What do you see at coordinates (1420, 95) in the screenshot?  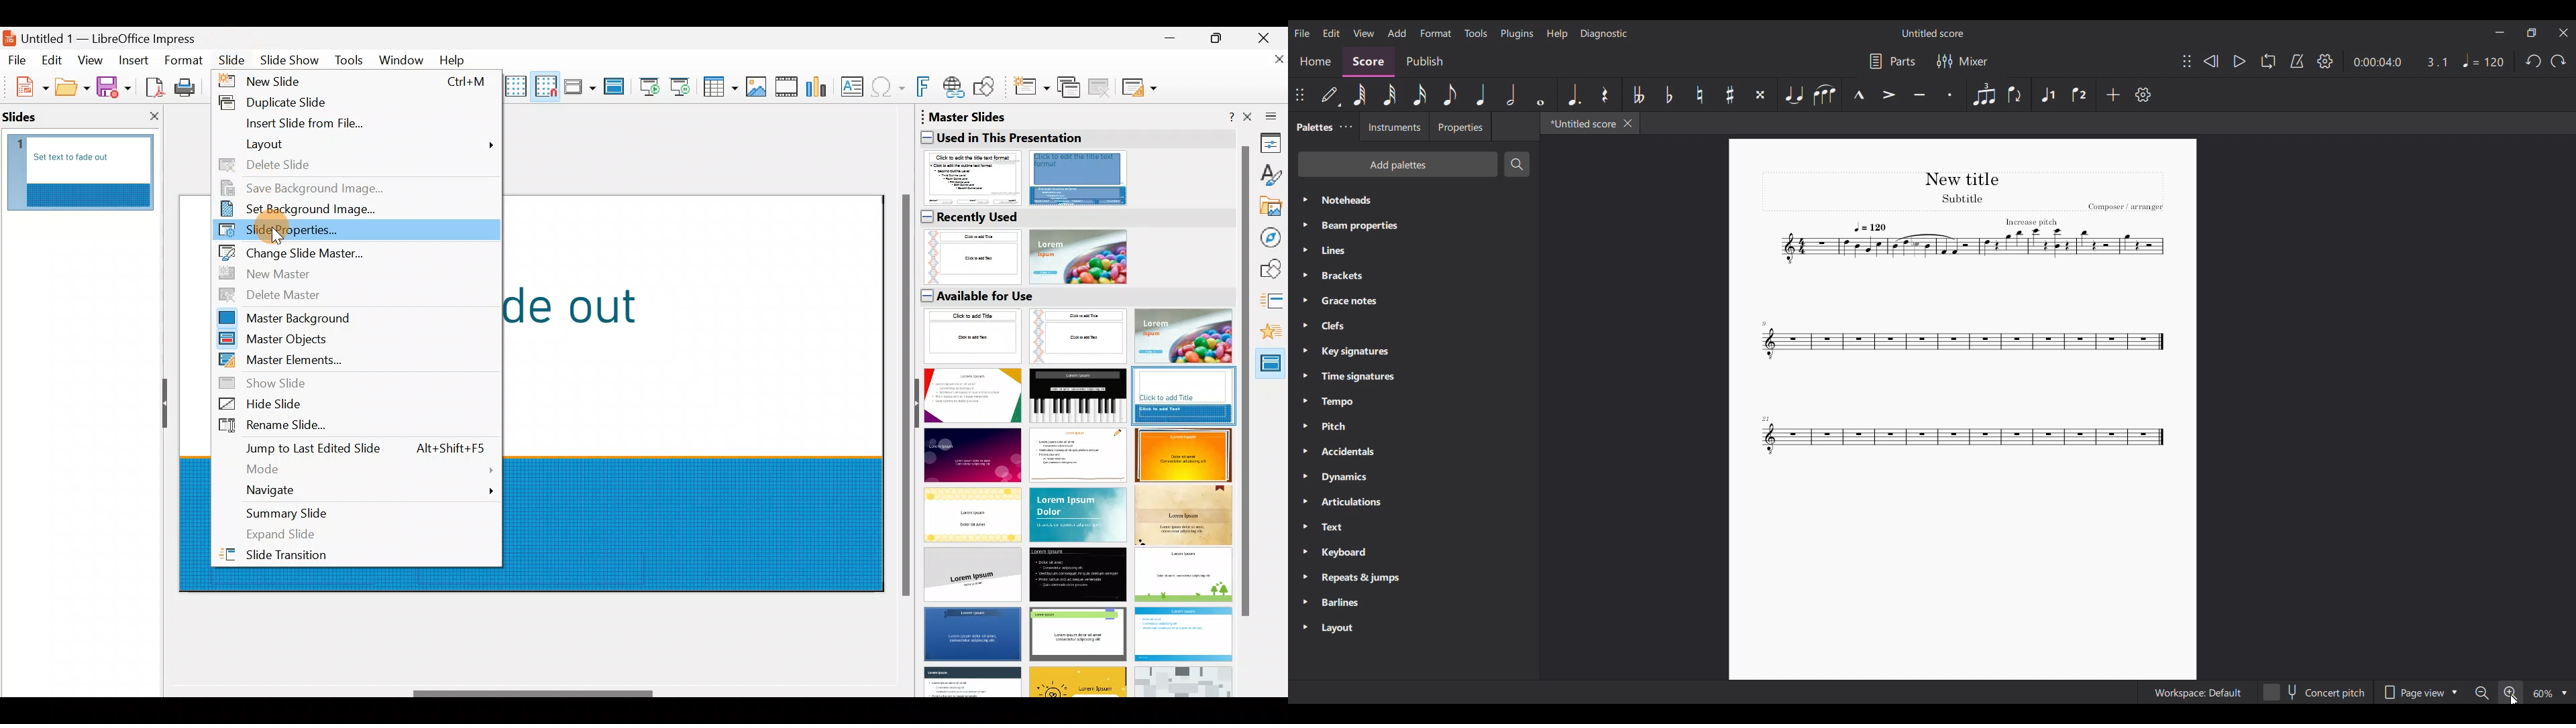 I see `16th note` at bounding box center [1420, 95].